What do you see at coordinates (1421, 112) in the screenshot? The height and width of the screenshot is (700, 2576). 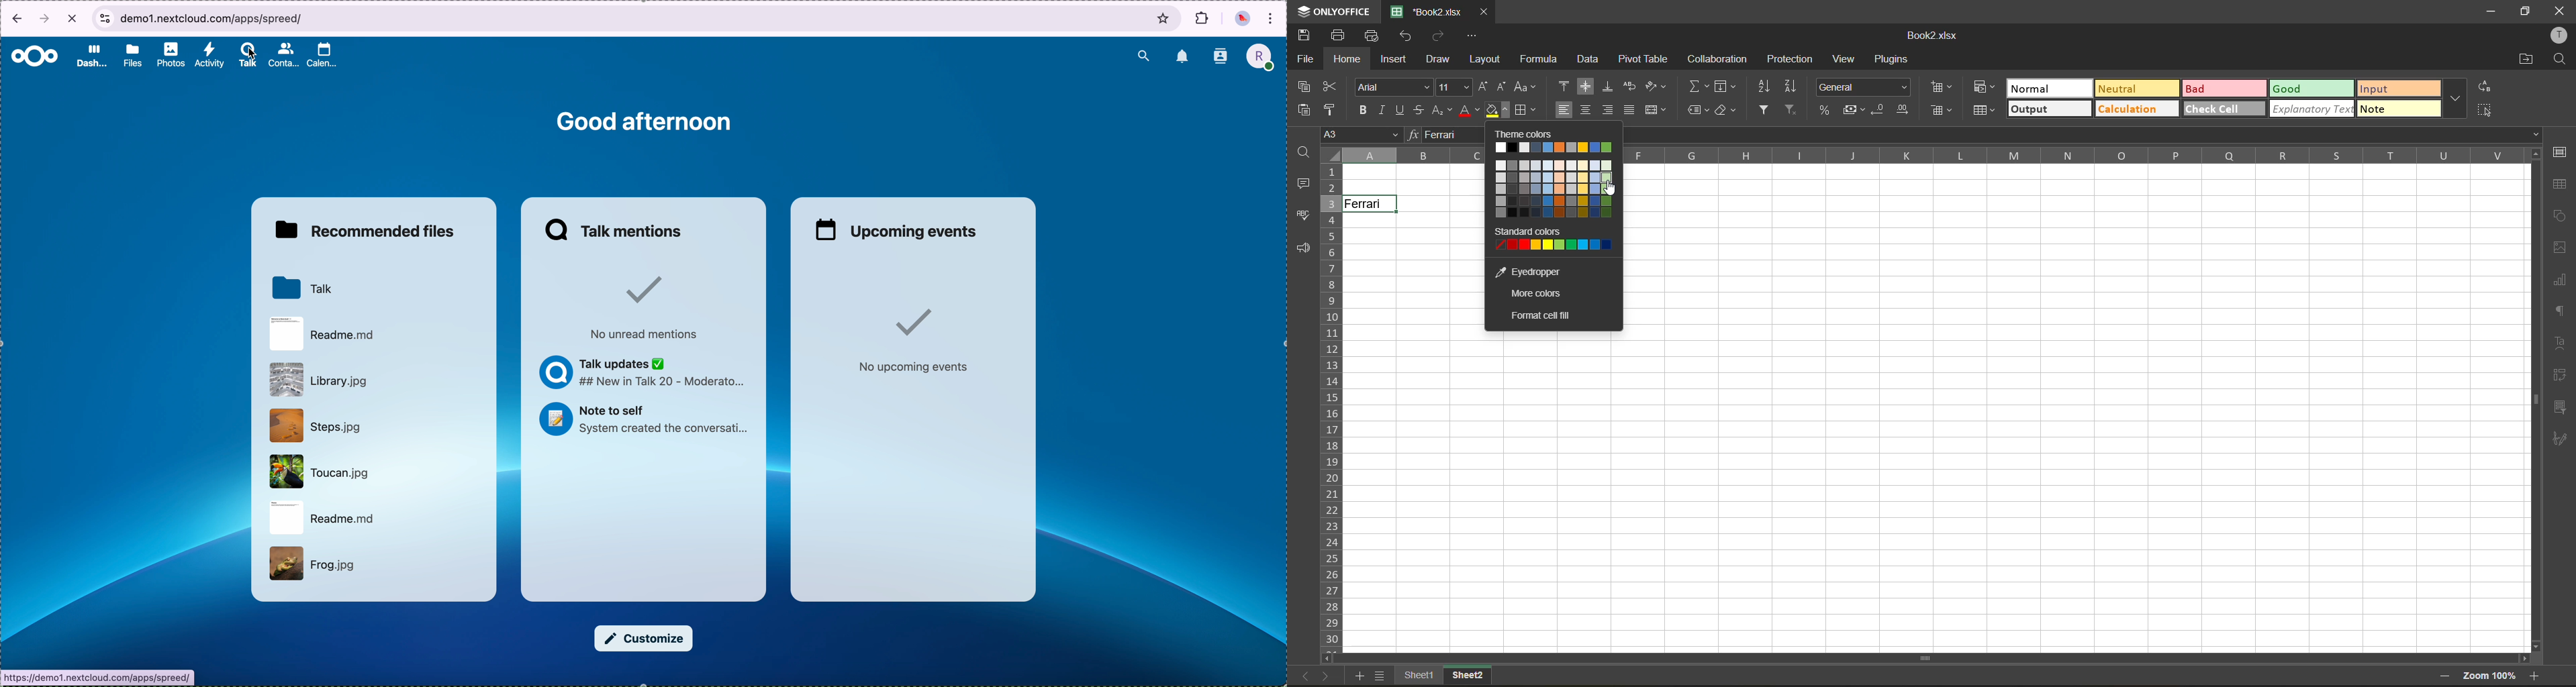 I see `strikethrough` at bounding box center [1421, 112].